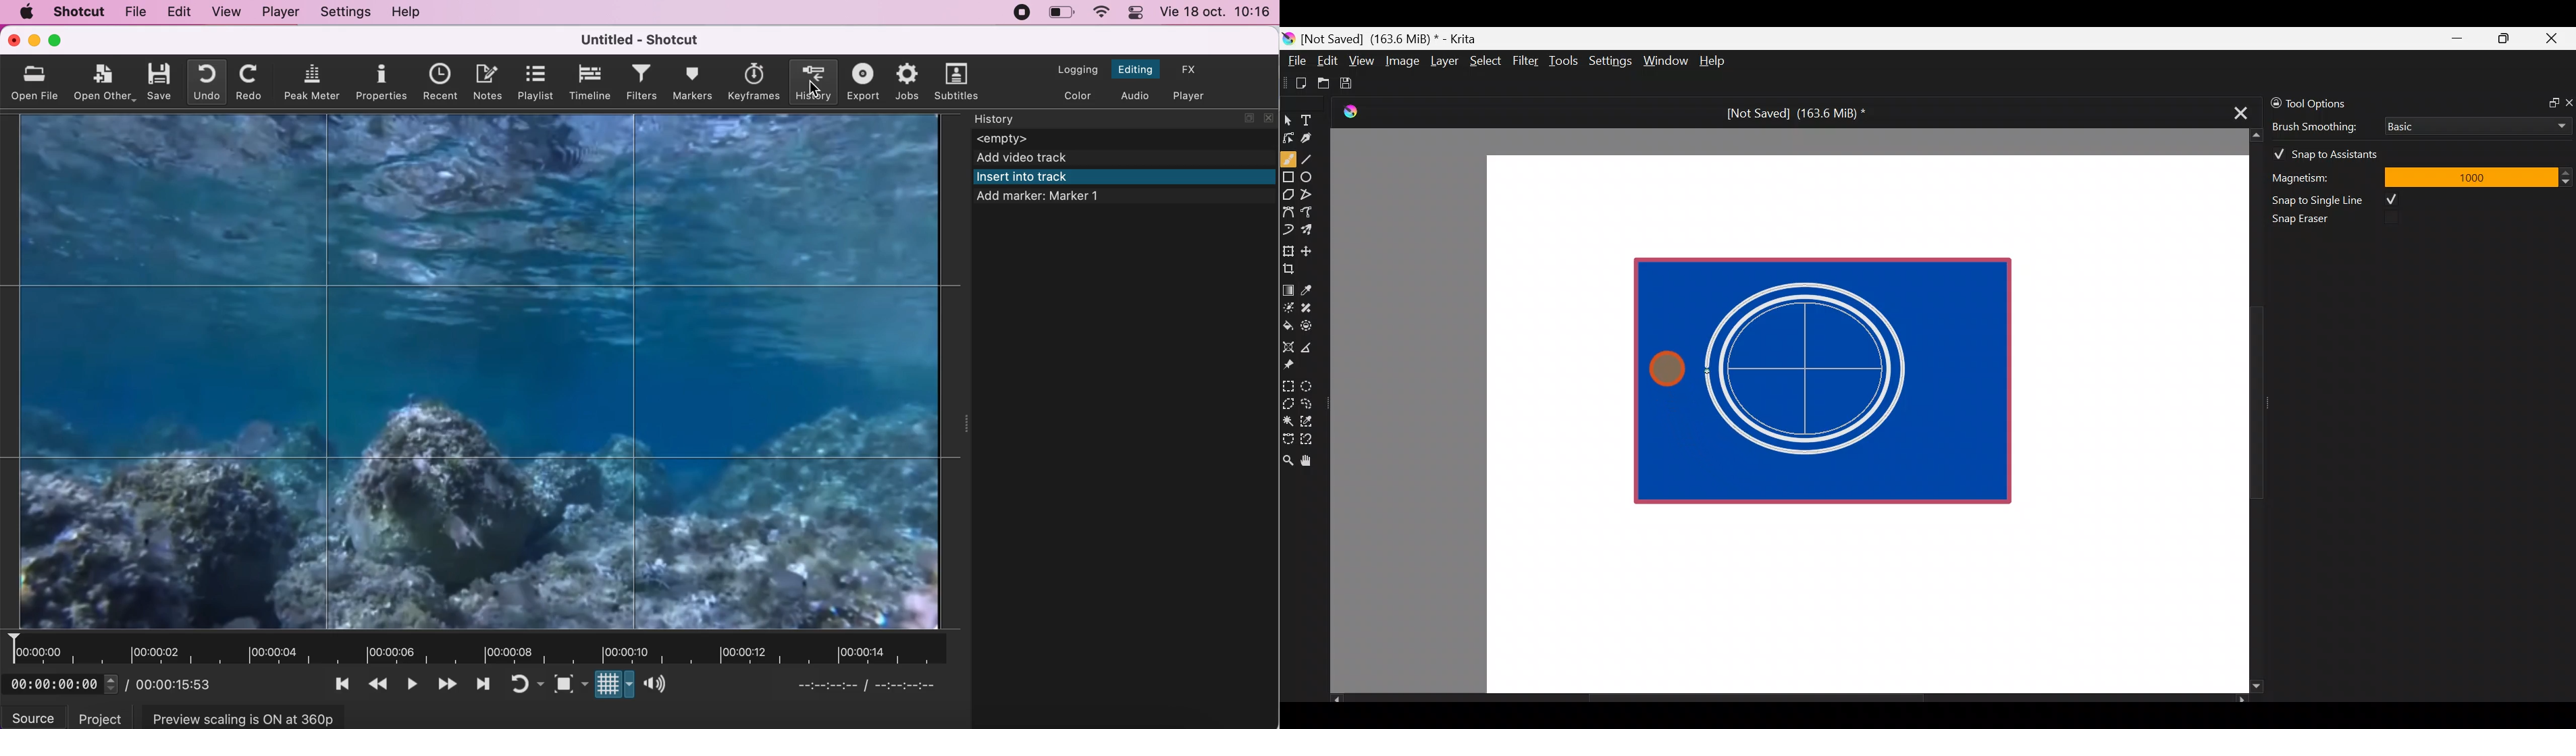 The width and height of the screenshot is (2576, 756). What do you see at coordinates (1665, 62) in the screenshot?
I see `Window` at bounding box center [1665, 62].